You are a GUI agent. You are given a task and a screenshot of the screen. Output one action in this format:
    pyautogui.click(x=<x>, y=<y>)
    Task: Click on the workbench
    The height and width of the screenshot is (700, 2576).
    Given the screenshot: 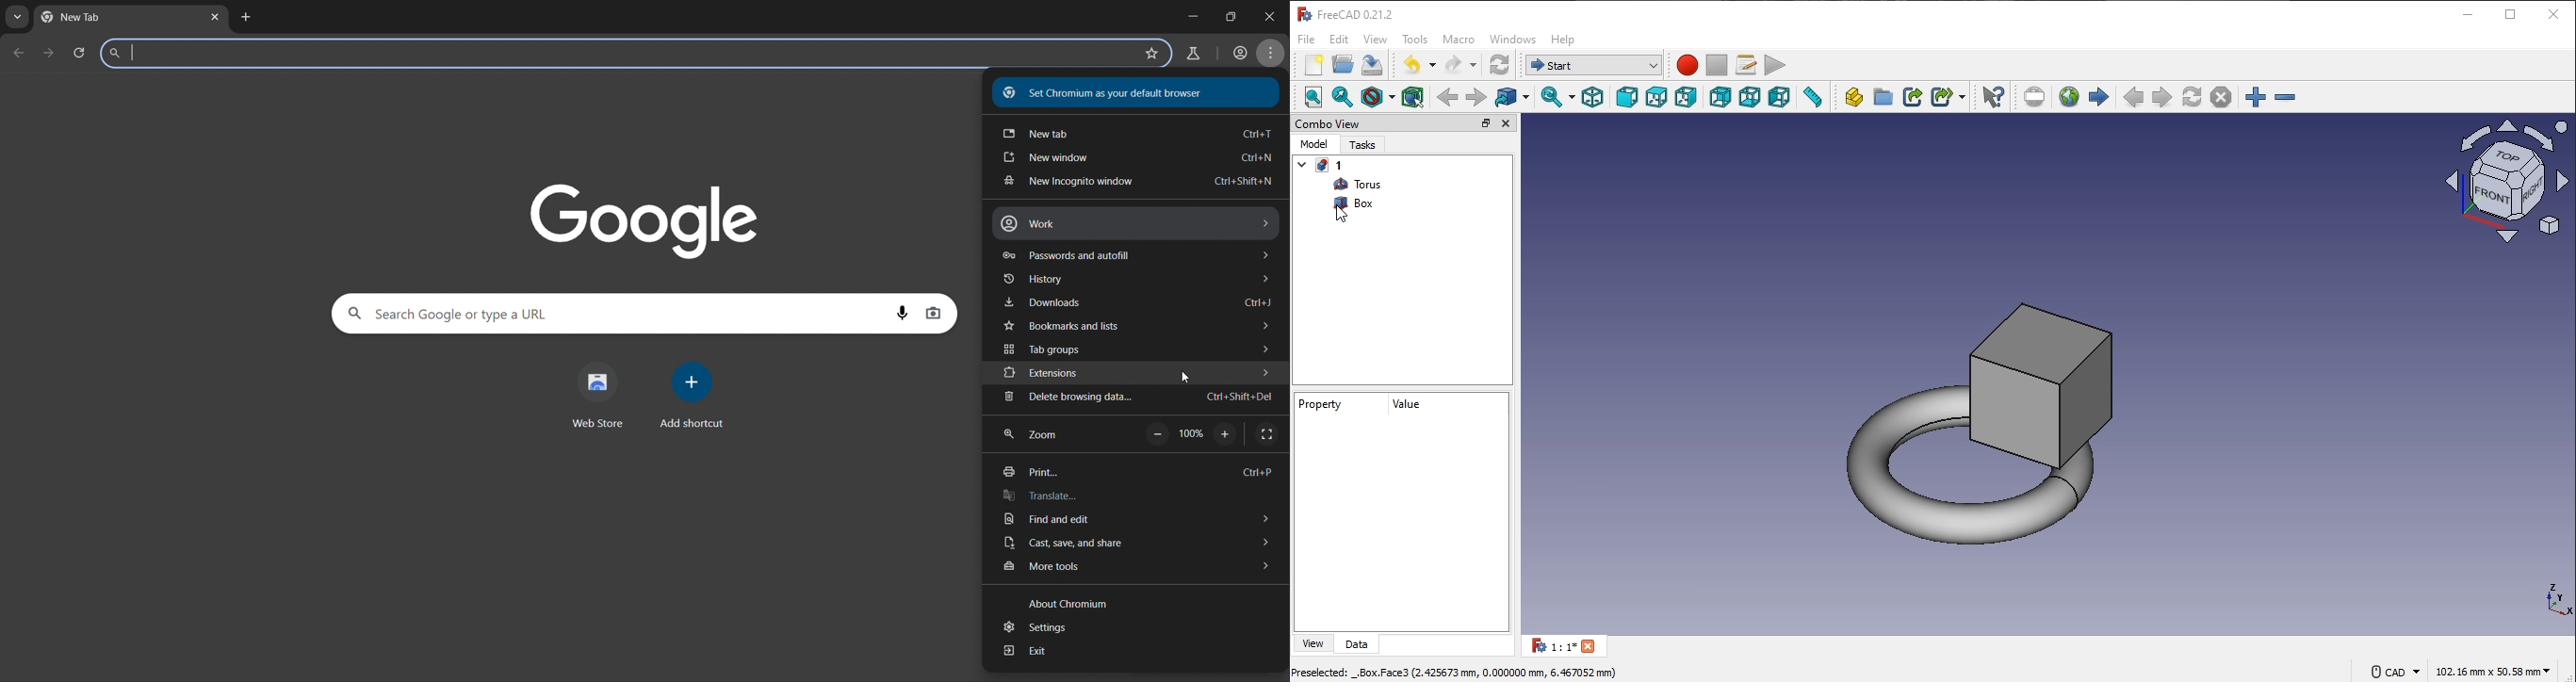 What is the action you would take?
    pyautogui.click(x=1499, y=64)
    